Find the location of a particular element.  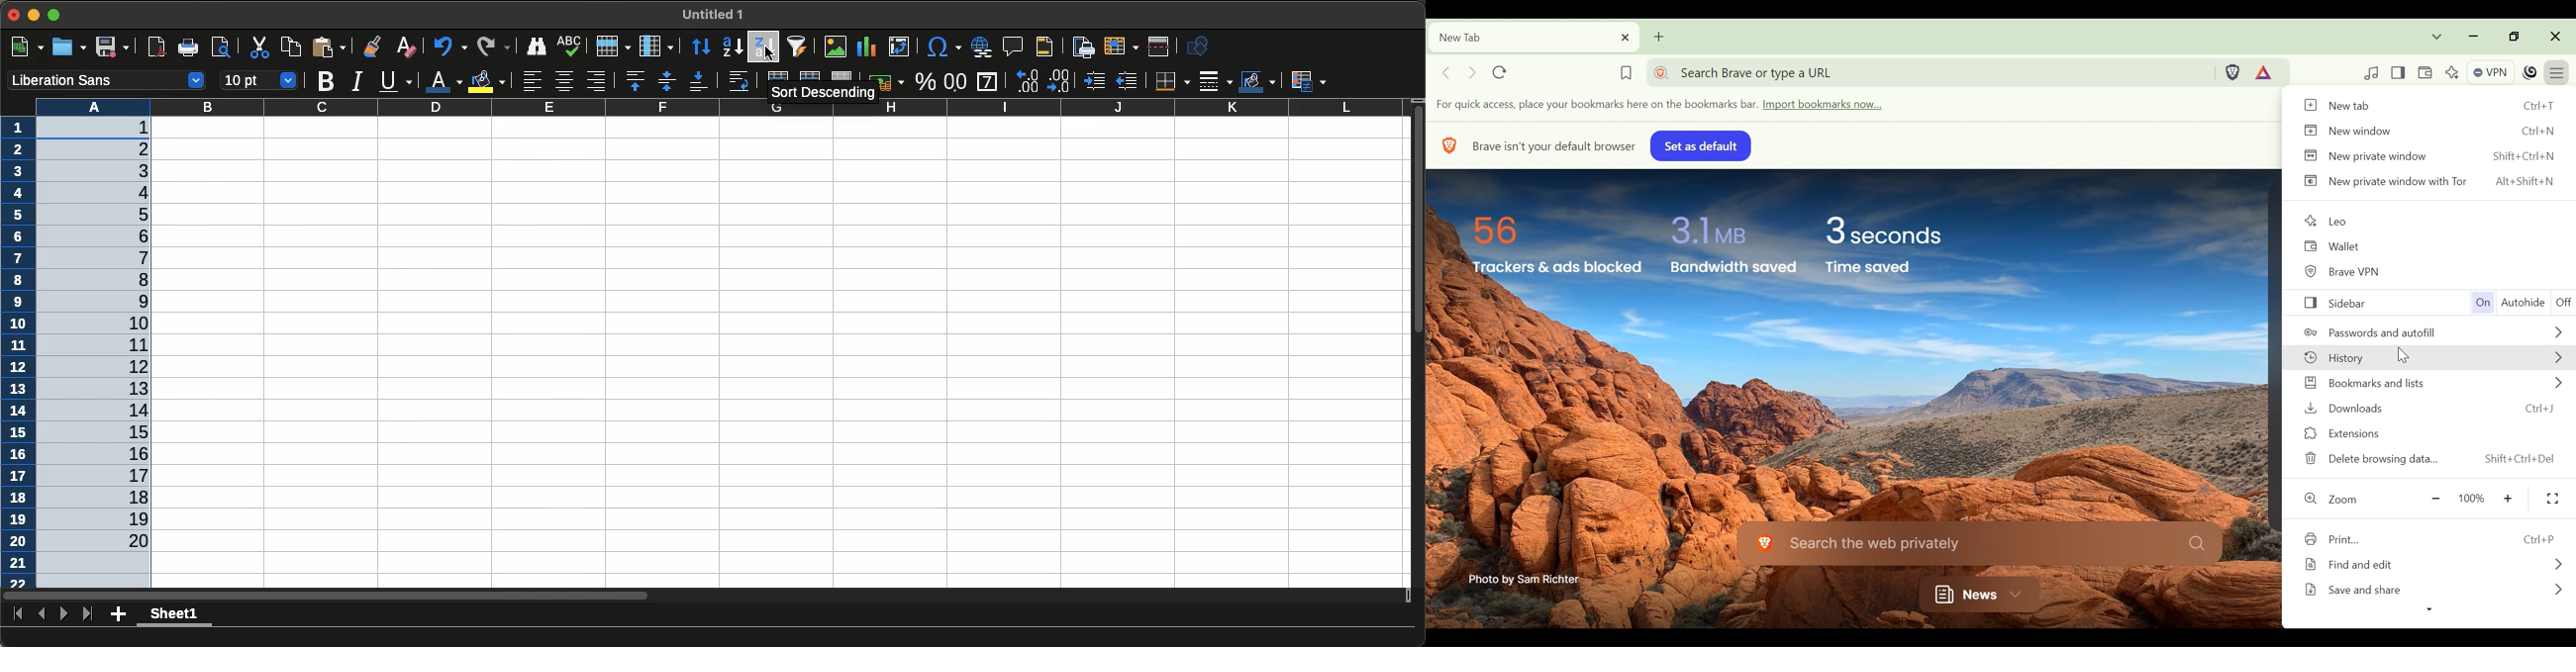

Border color is located at coordinates (1257, 82).